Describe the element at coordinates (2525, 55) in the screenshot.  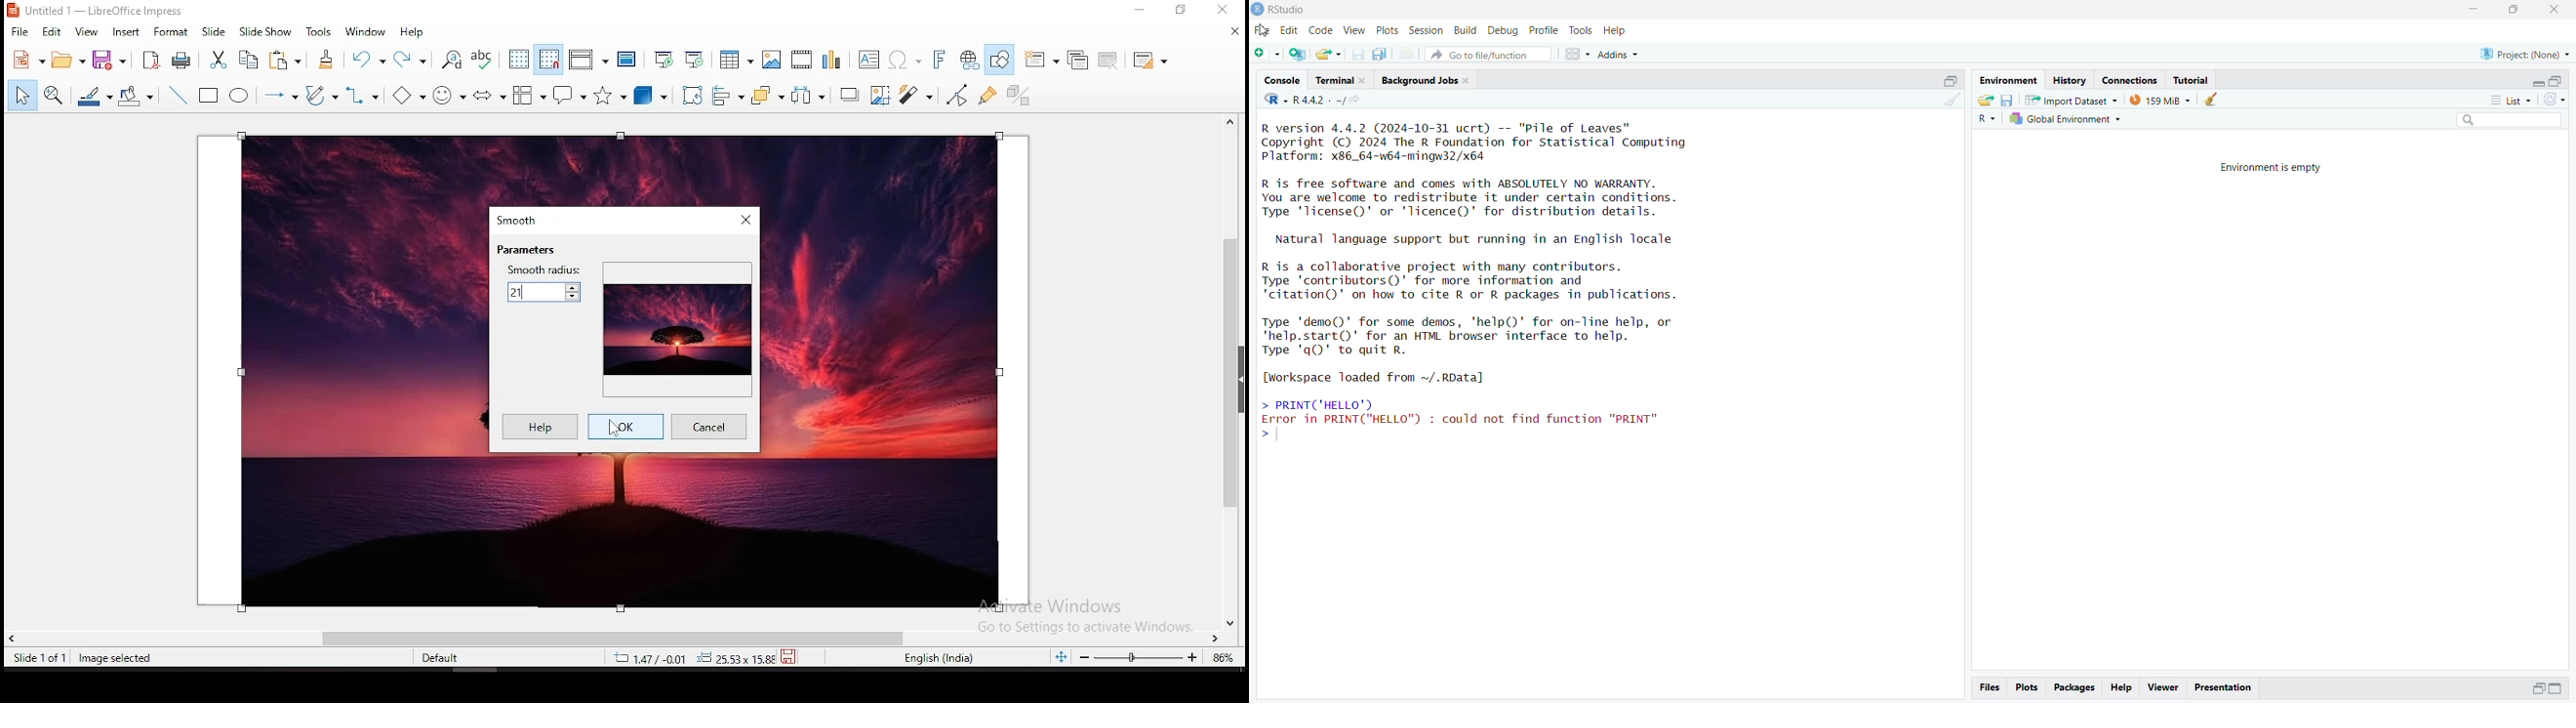
I see `project(None)` at that location.